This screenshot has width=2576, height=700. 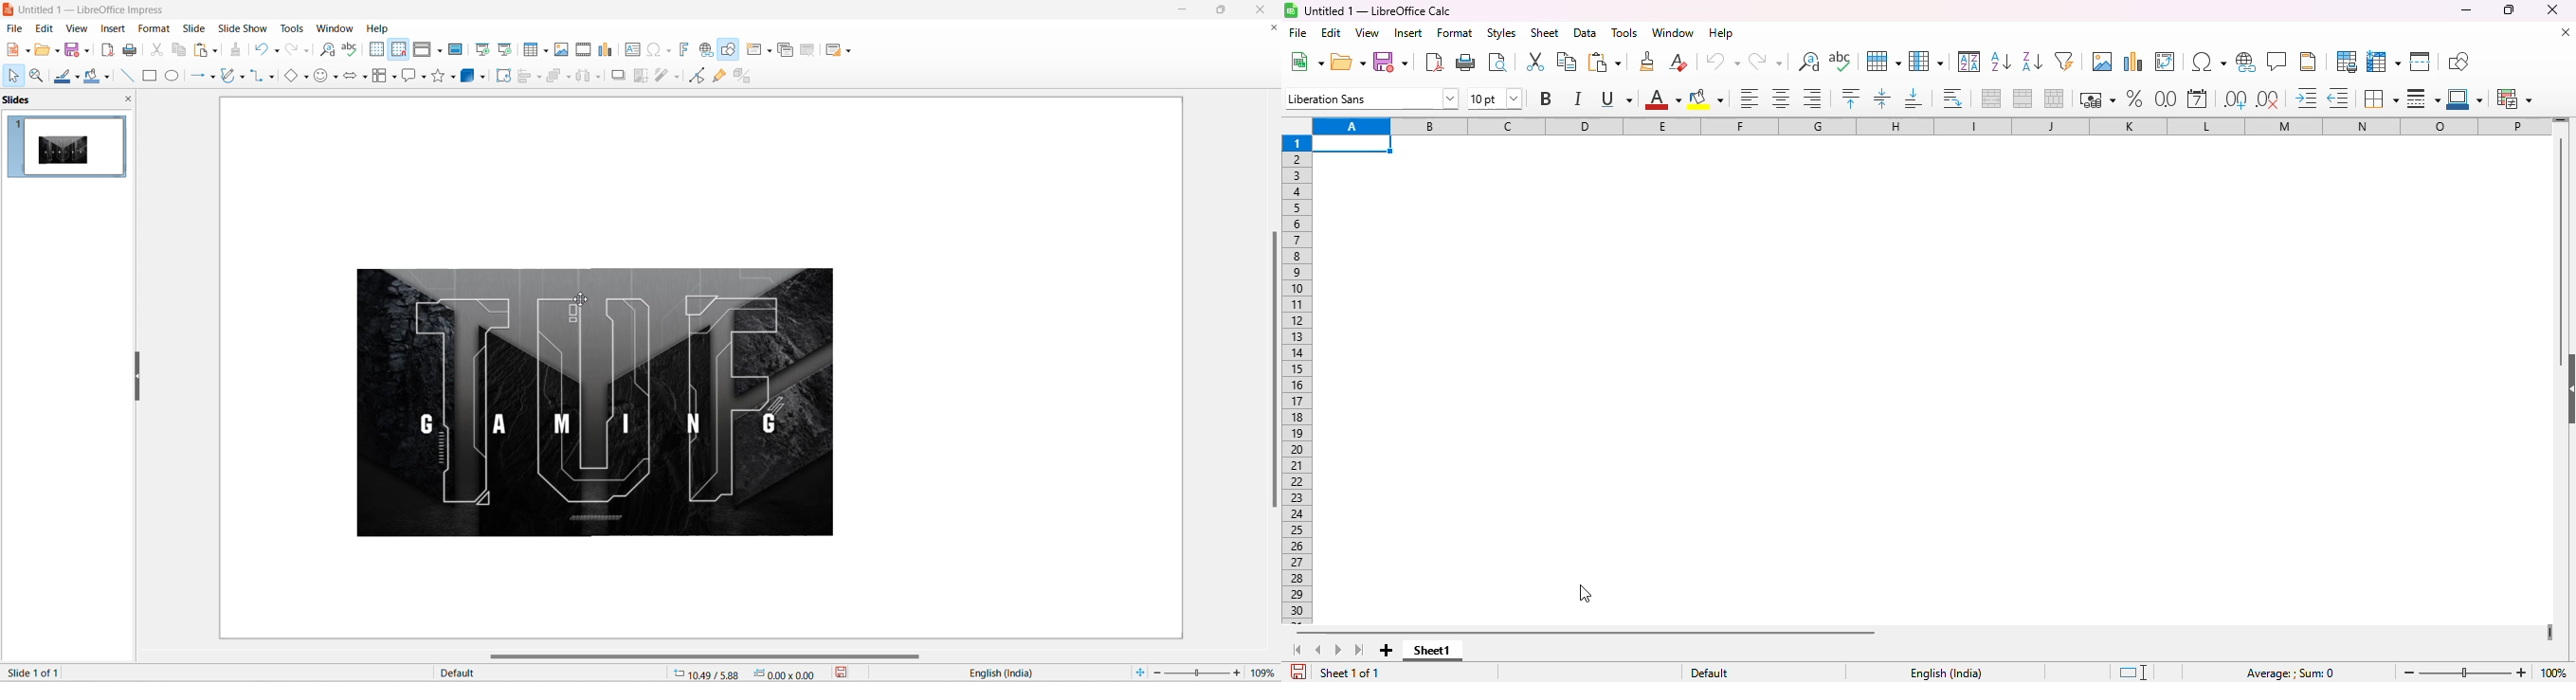 What do you see at coordinates (257, 76) in the screenshot?
I see `connectors` at bounding box center [257, 76].